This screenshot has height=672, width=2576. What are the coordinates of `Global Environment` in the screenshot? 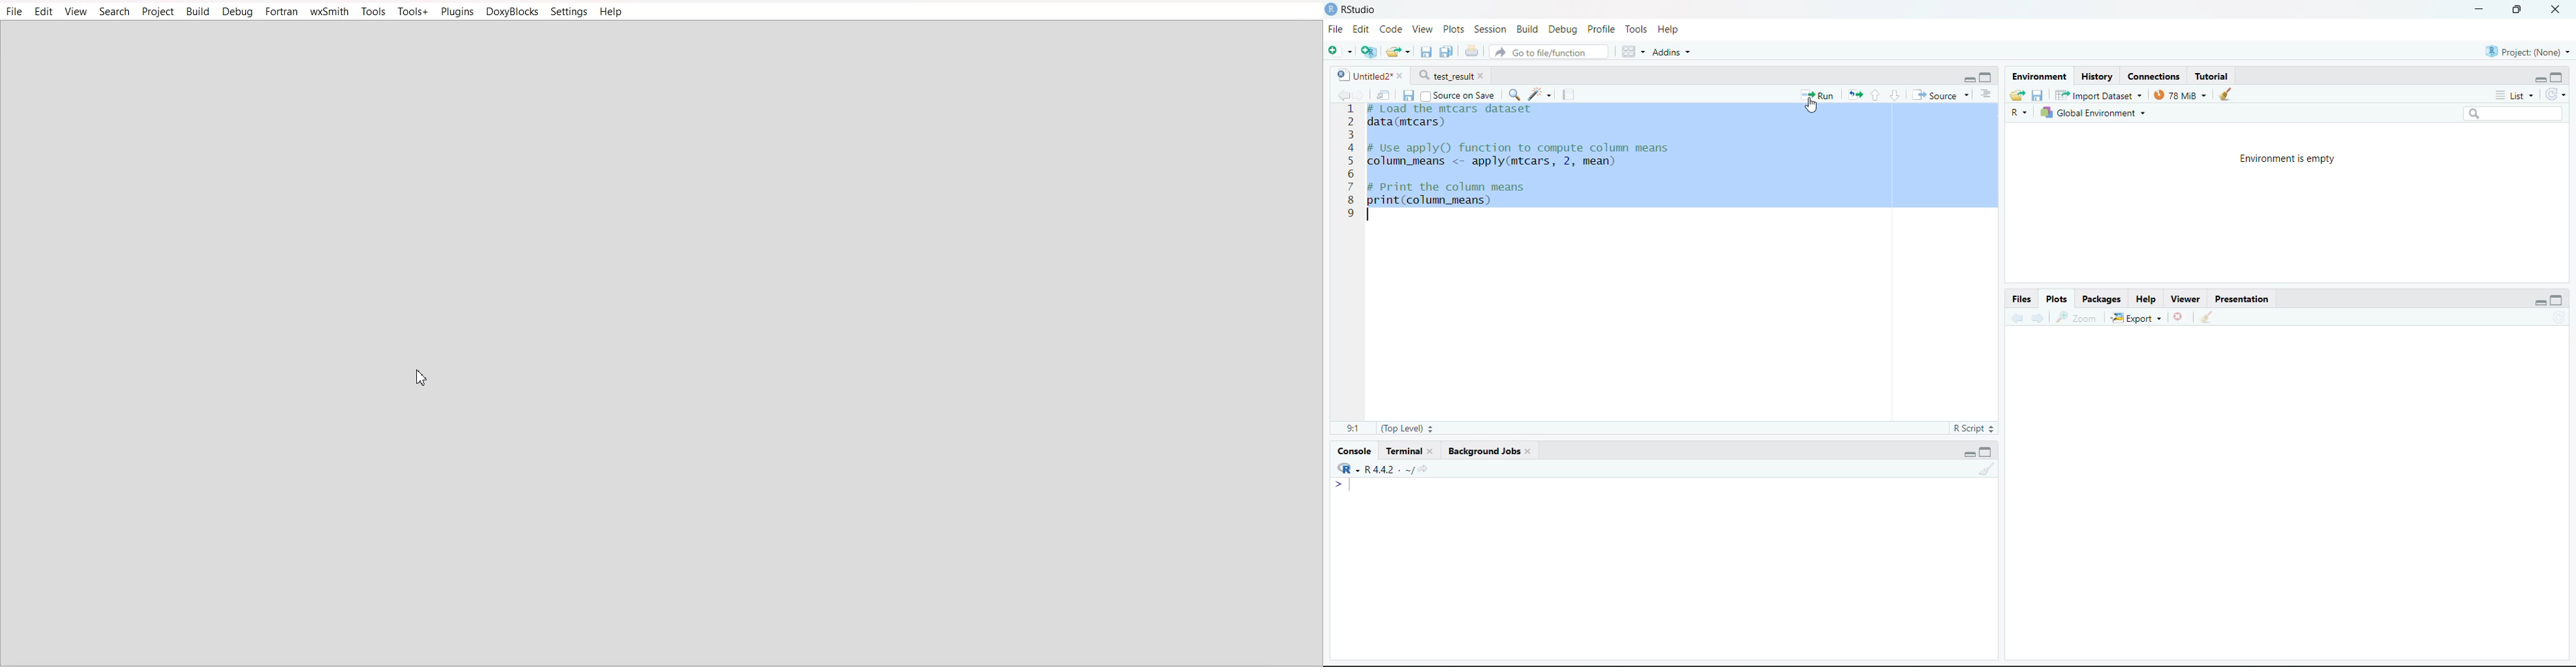 It's located at (2093, 113).